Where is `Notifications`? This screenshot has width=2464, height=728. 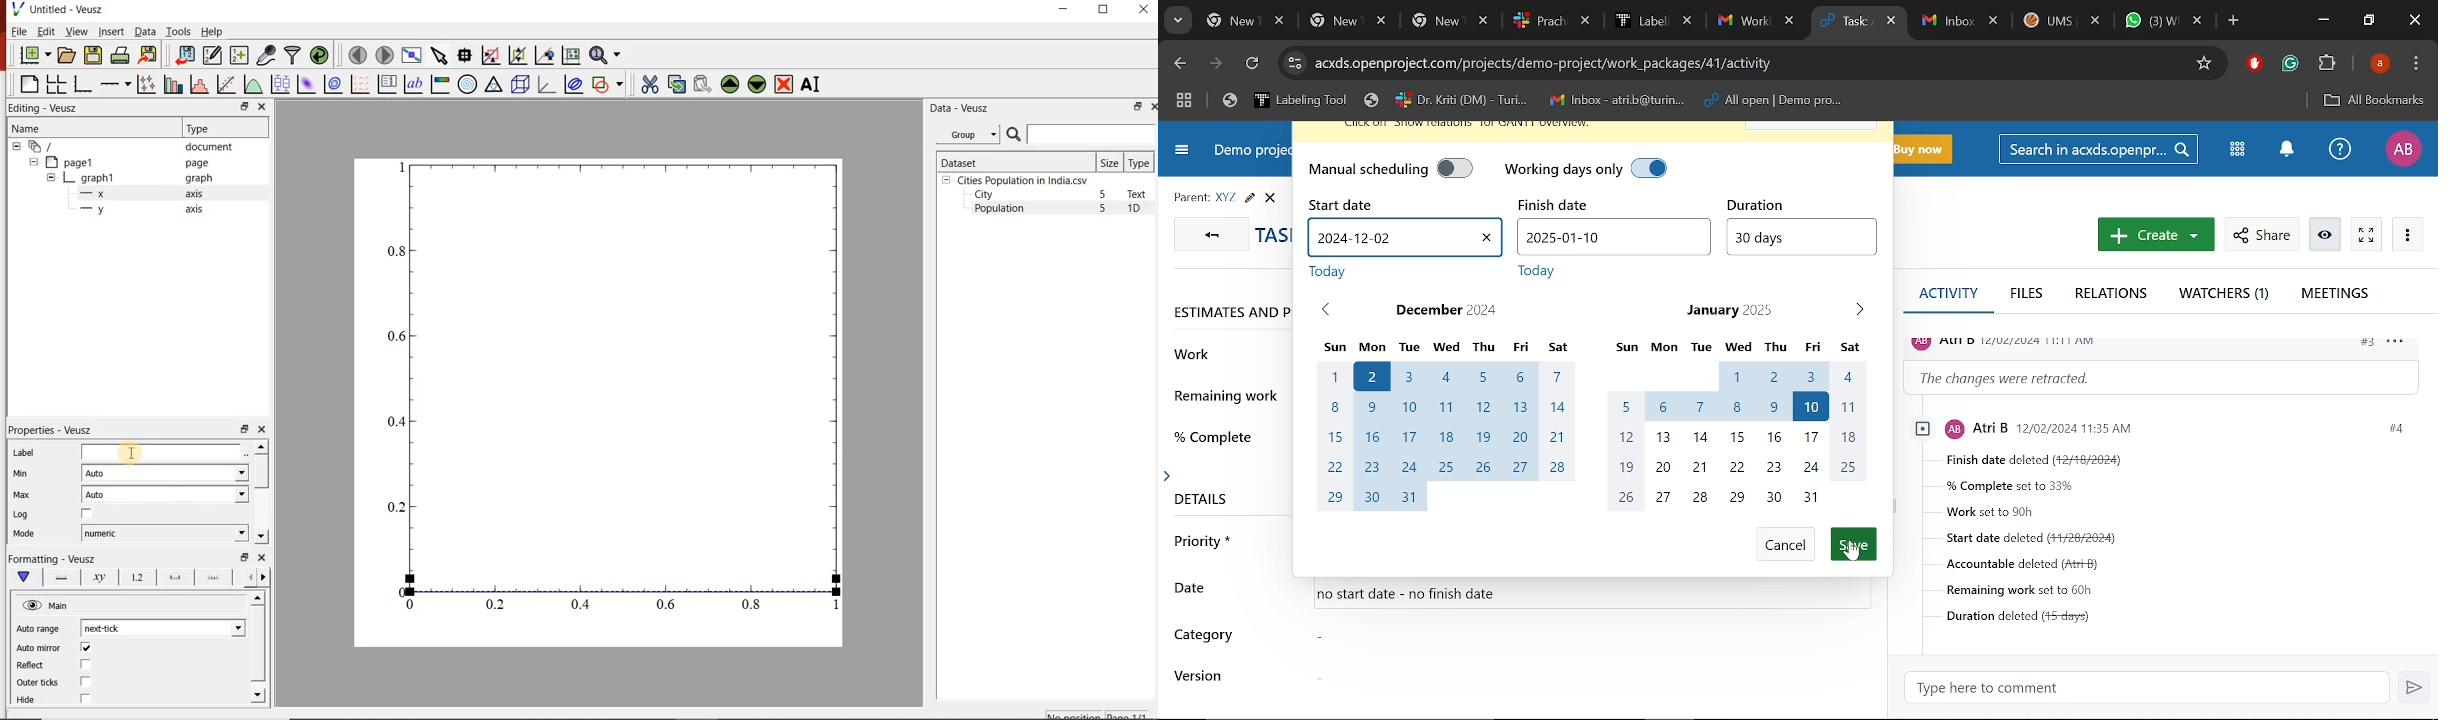
Notifications is located at coordinates (2286, 150).